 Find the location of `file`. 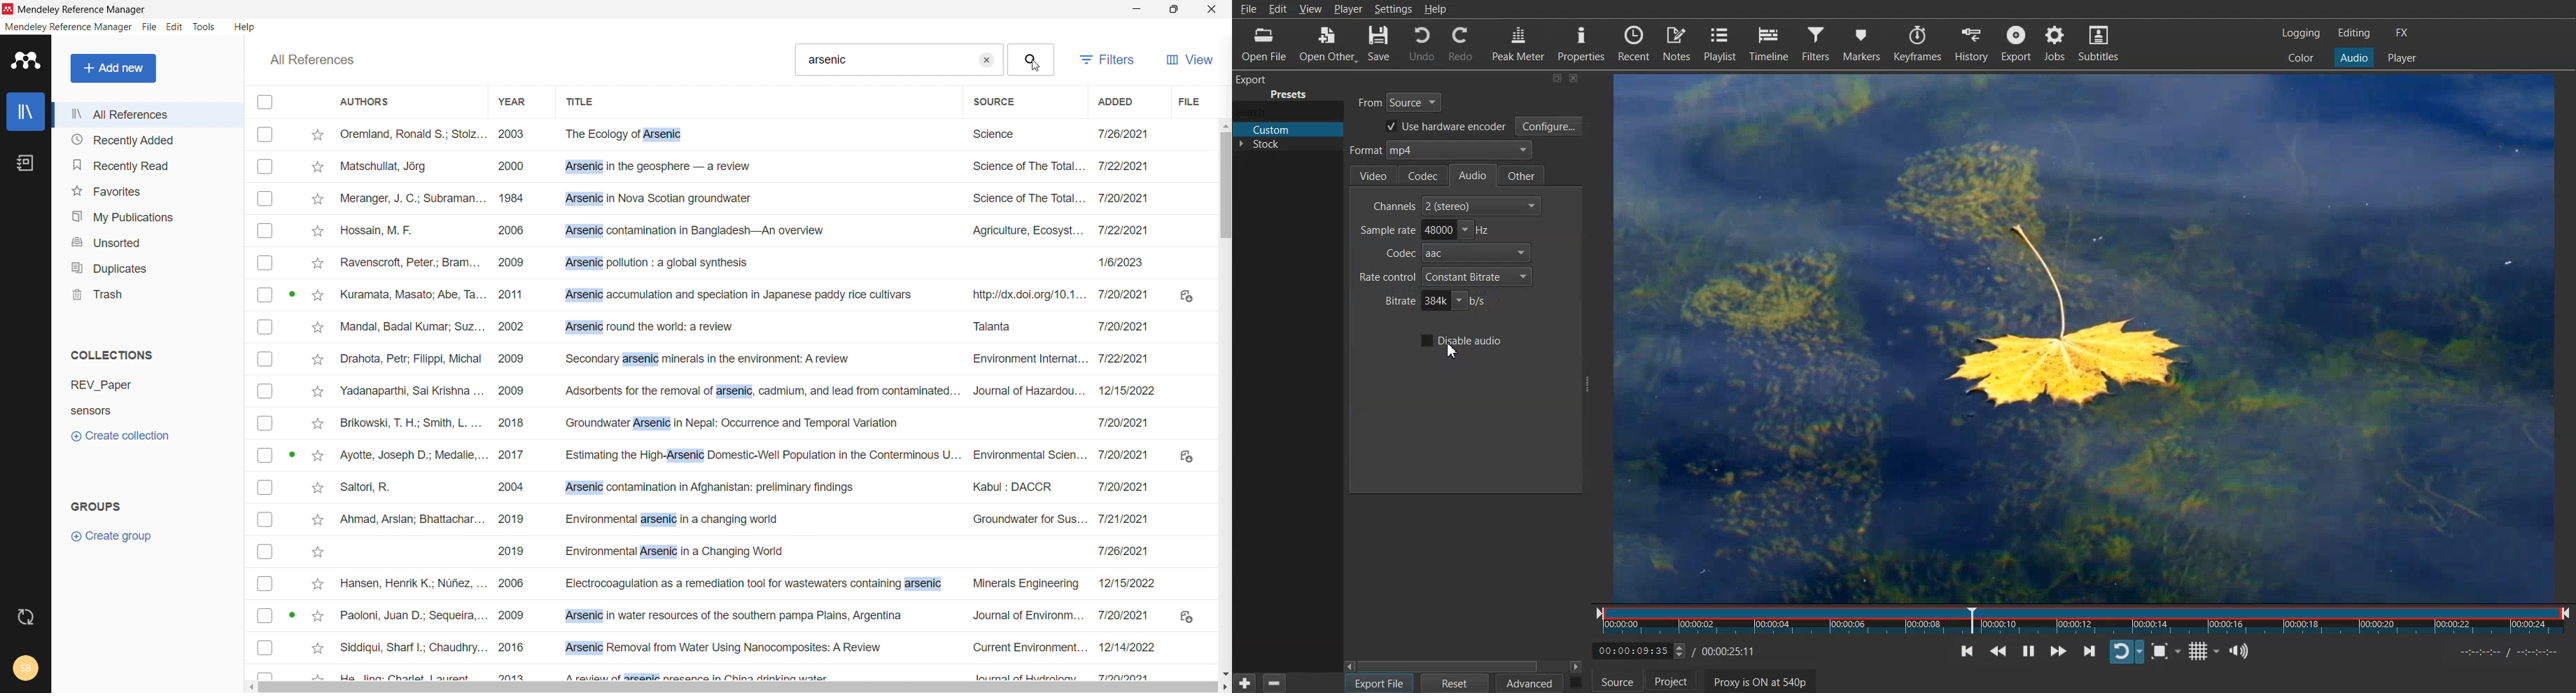

file is located at coordinates (149, 27).